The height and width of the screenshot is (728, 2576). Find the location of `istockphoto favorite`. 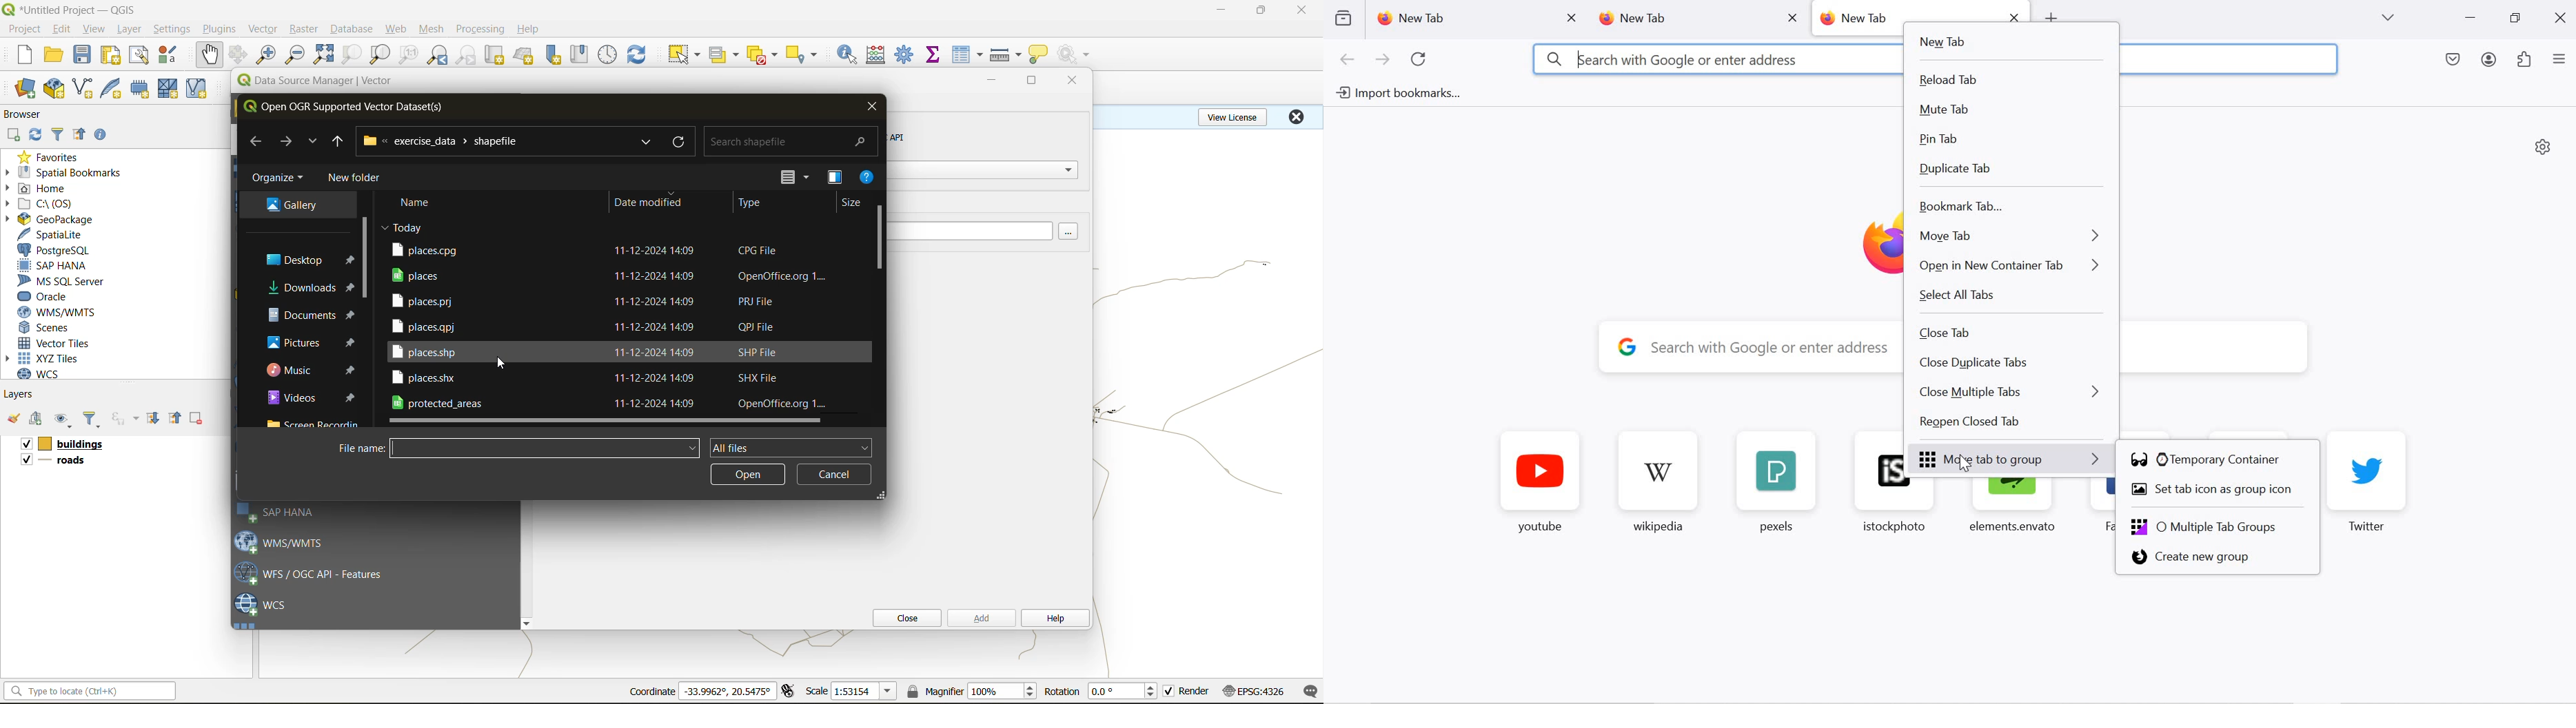

istockphoto favorite is located at coordinates (1888, 509).